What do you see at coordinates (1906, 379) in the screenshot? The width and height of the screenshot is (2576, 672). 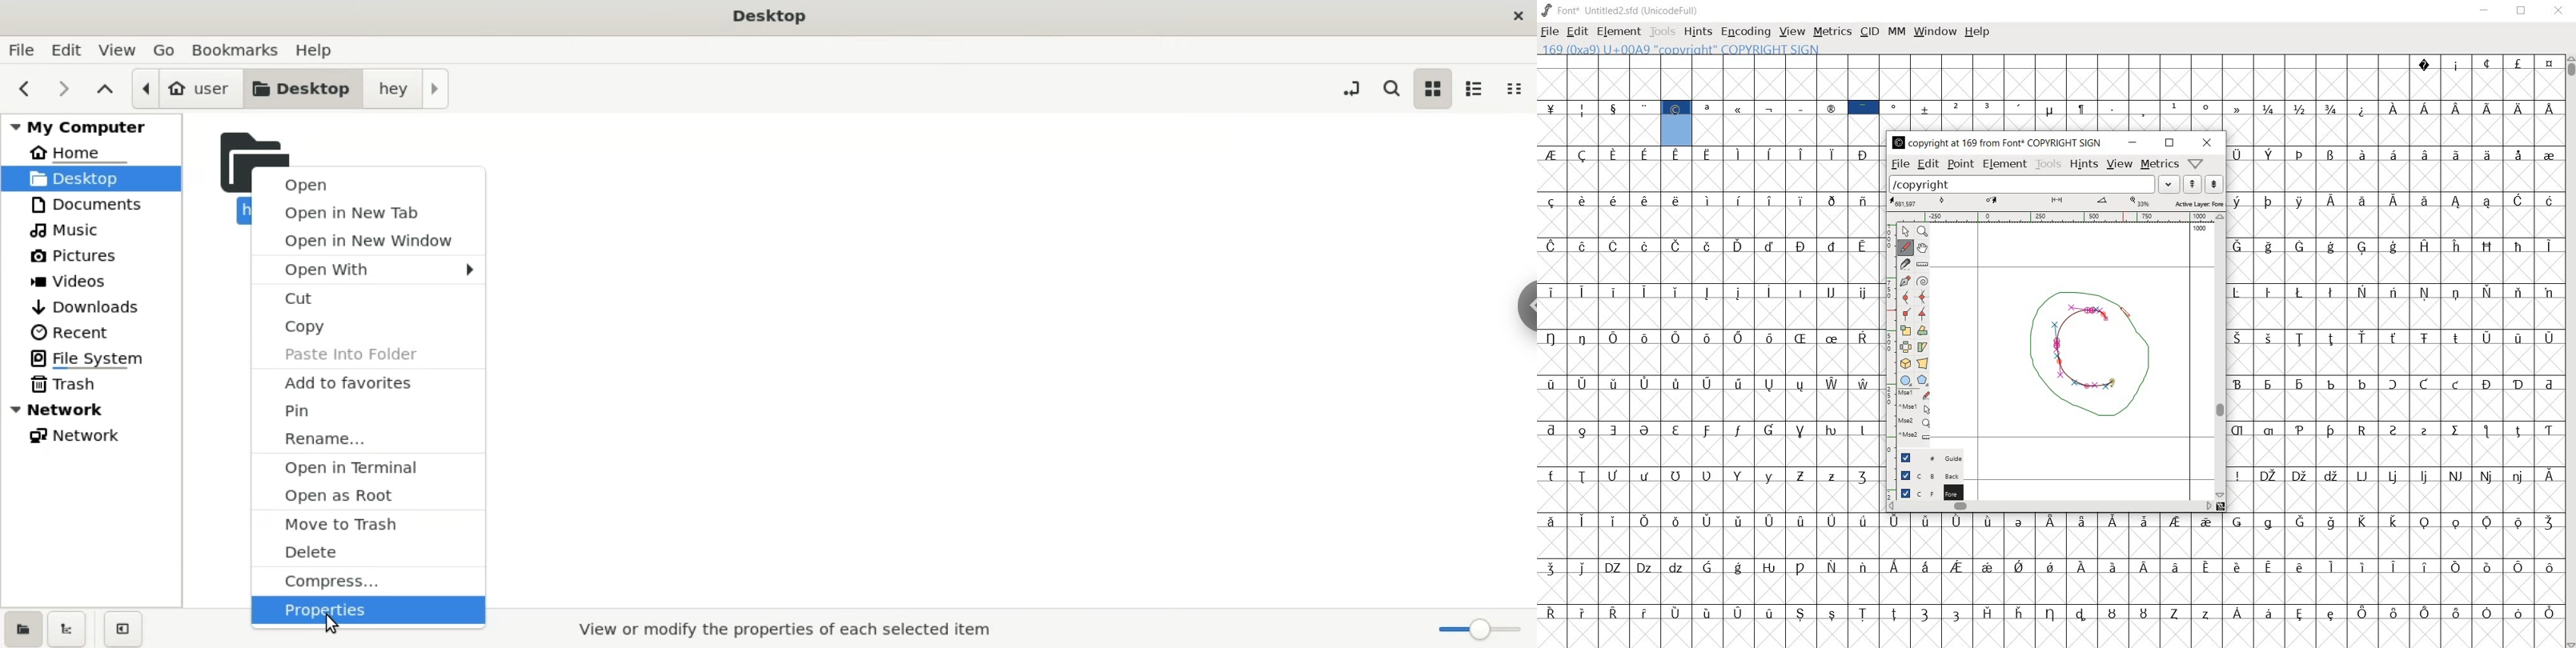 I see `rectangle or ellipse` at bounding box center [1906, 379].